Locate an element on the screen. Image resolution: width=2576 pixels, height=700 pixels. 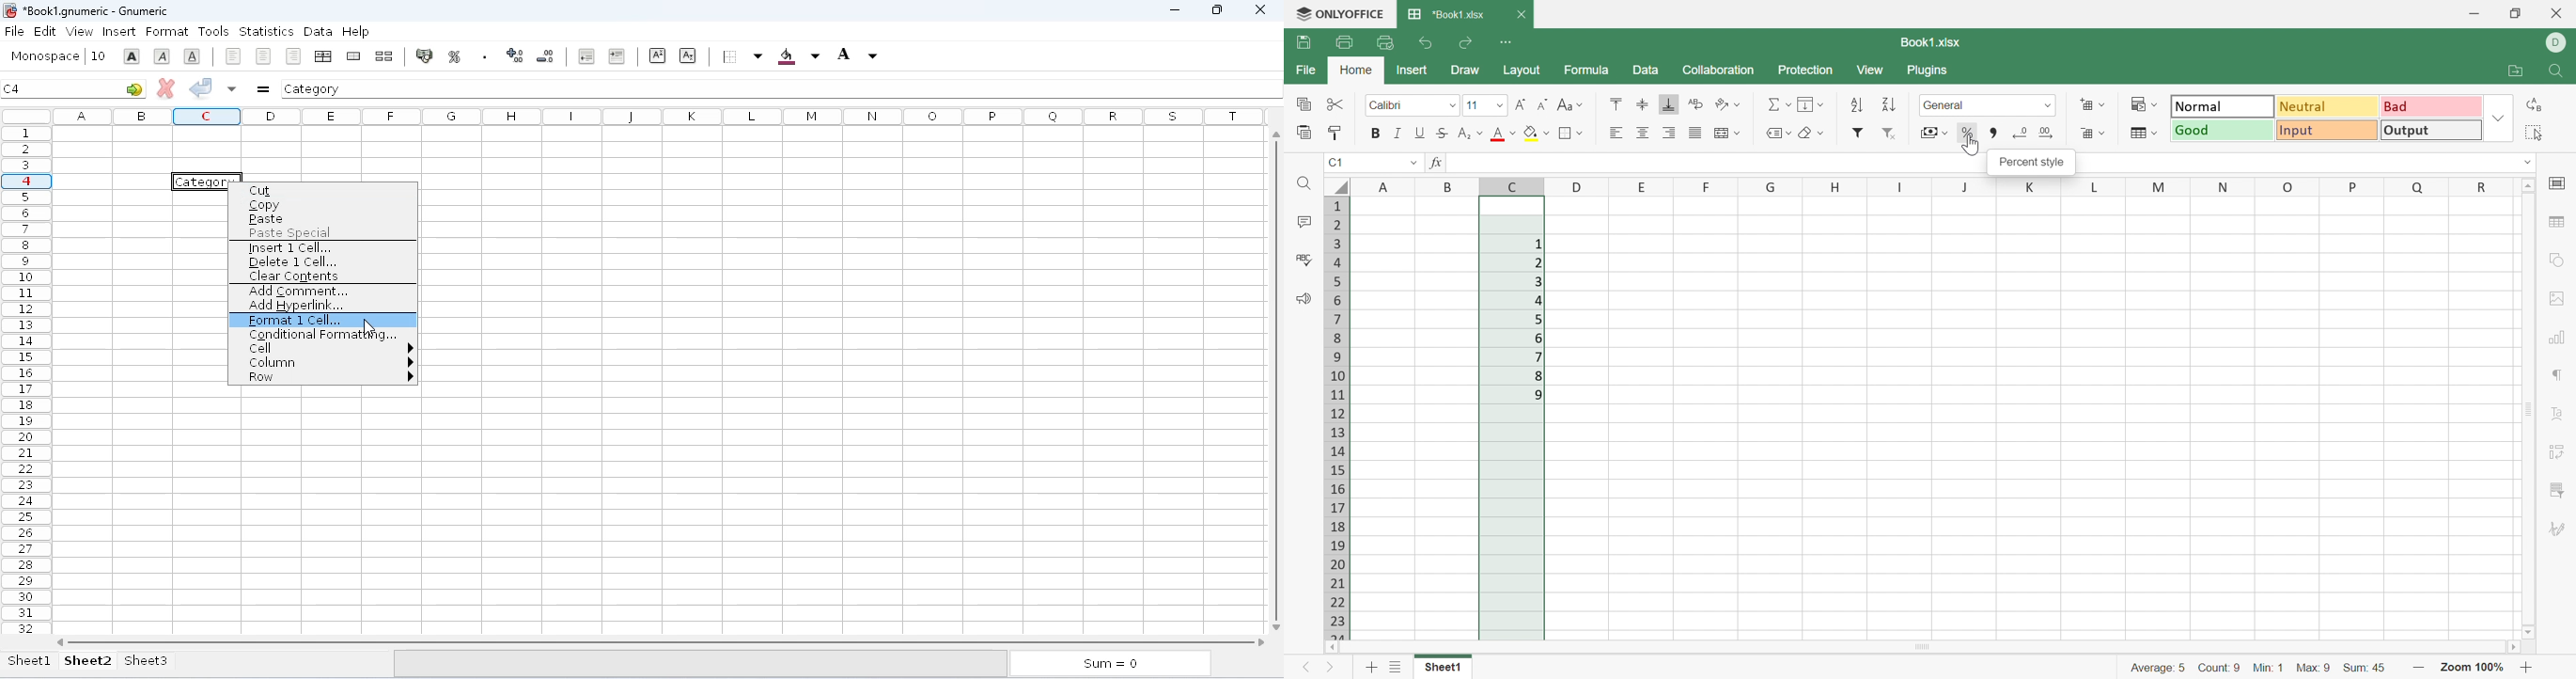
Selected column is located at coordinates (1513, 418).